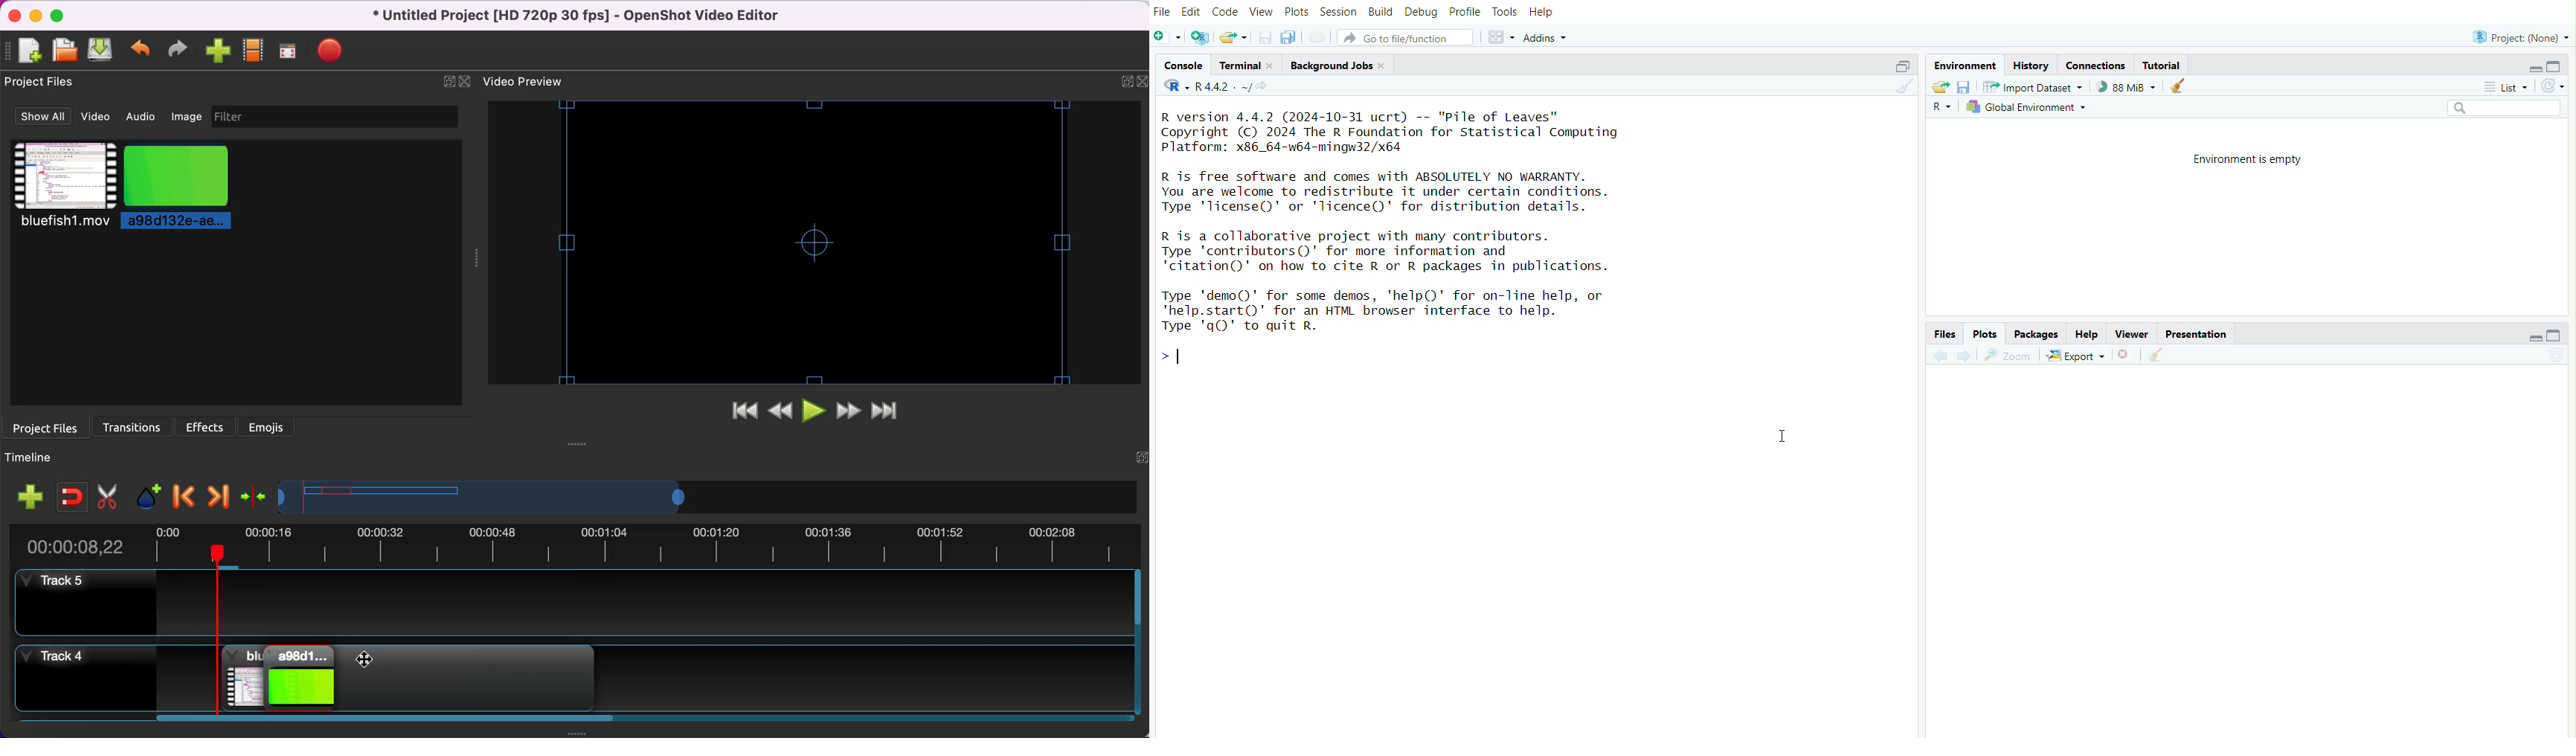  Describe the element at coordinates (184, 495) in the screenshot. I see `previous marker` at that location.